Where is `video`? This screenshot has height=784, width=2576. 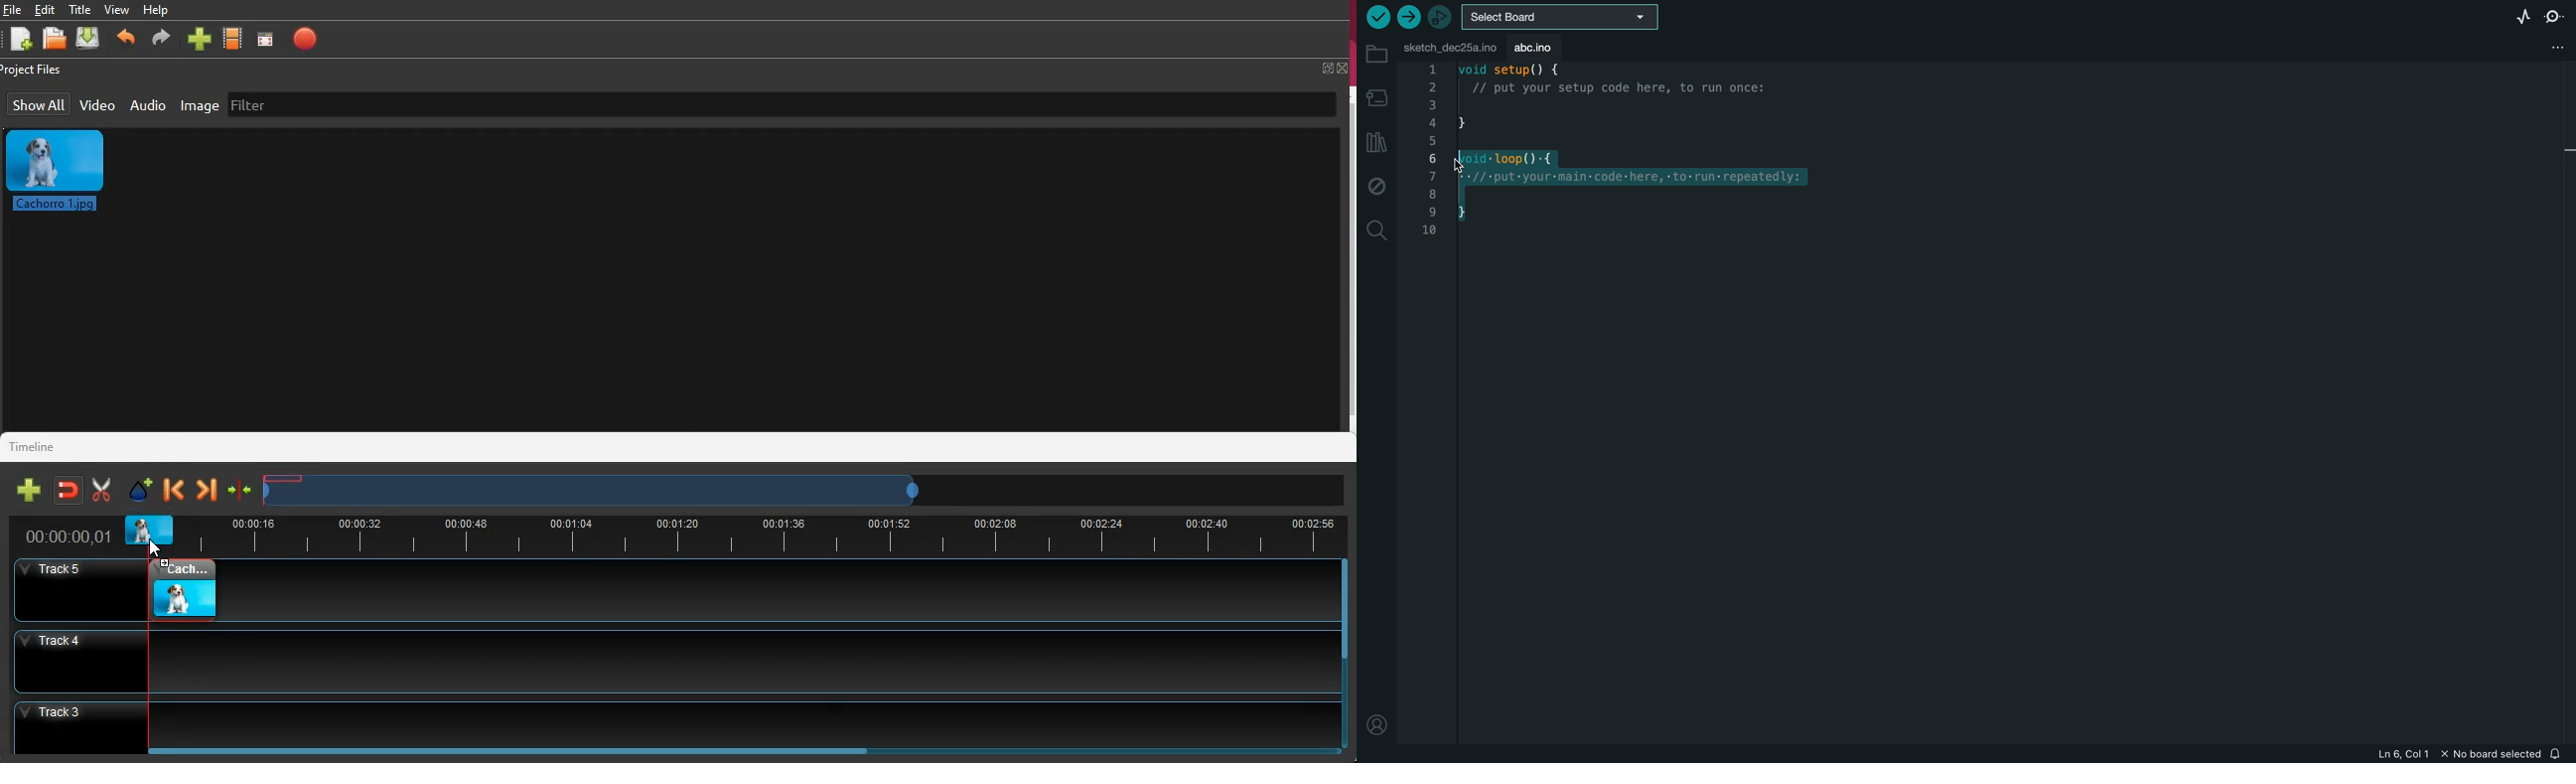
video is located at coordinates (183, 586).